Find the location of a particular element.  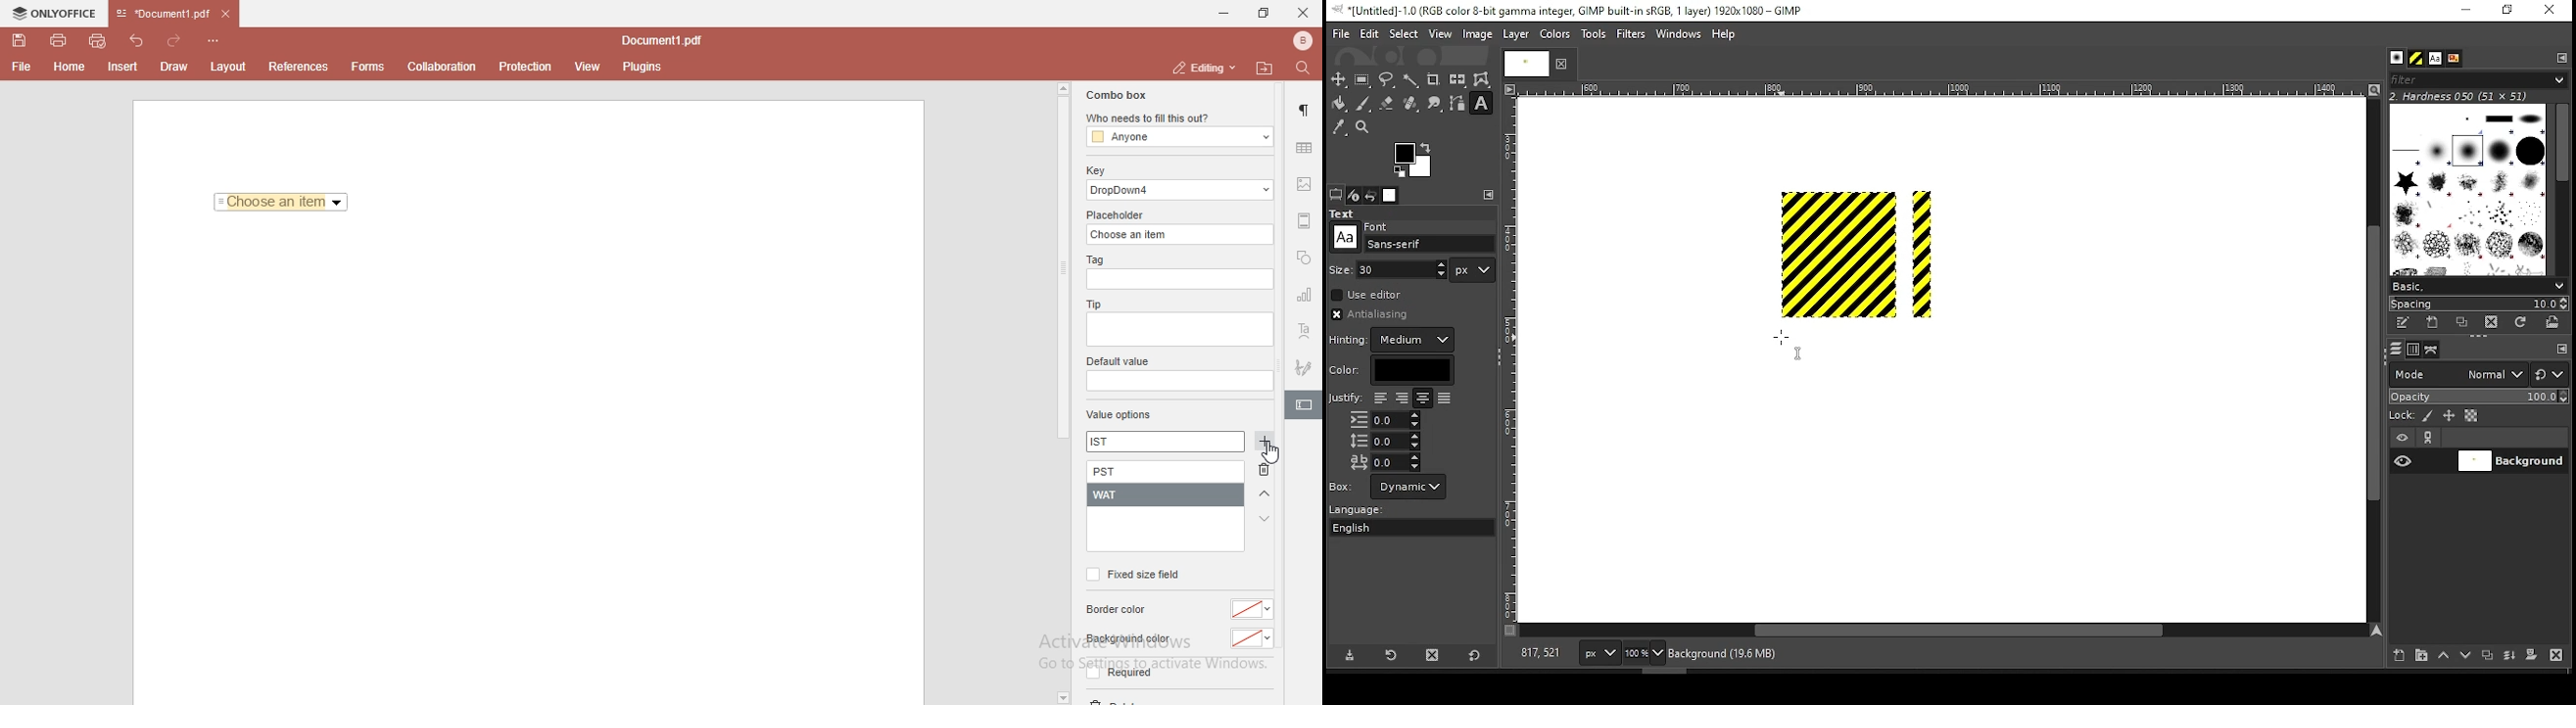

collaboration is located at coordinates (447, 65).